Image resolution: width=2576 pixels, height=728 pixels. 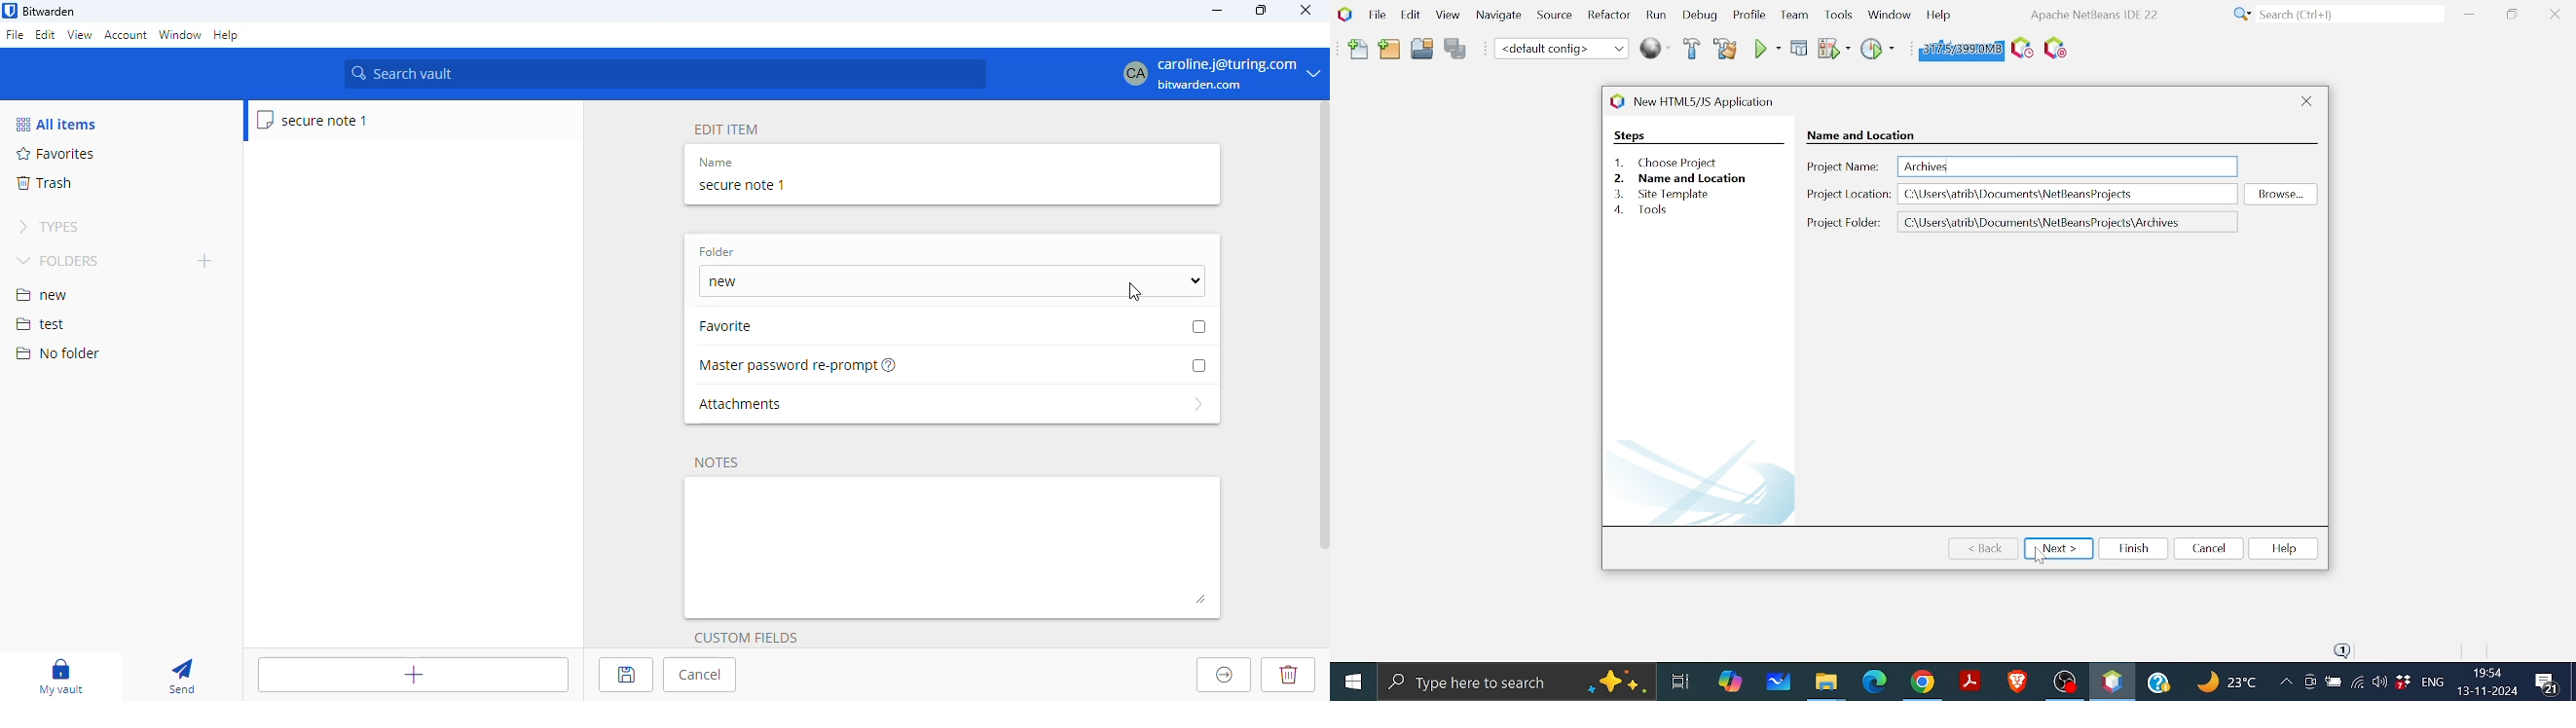 I want to click on master password re-prompt, so click(x=788, y=366).